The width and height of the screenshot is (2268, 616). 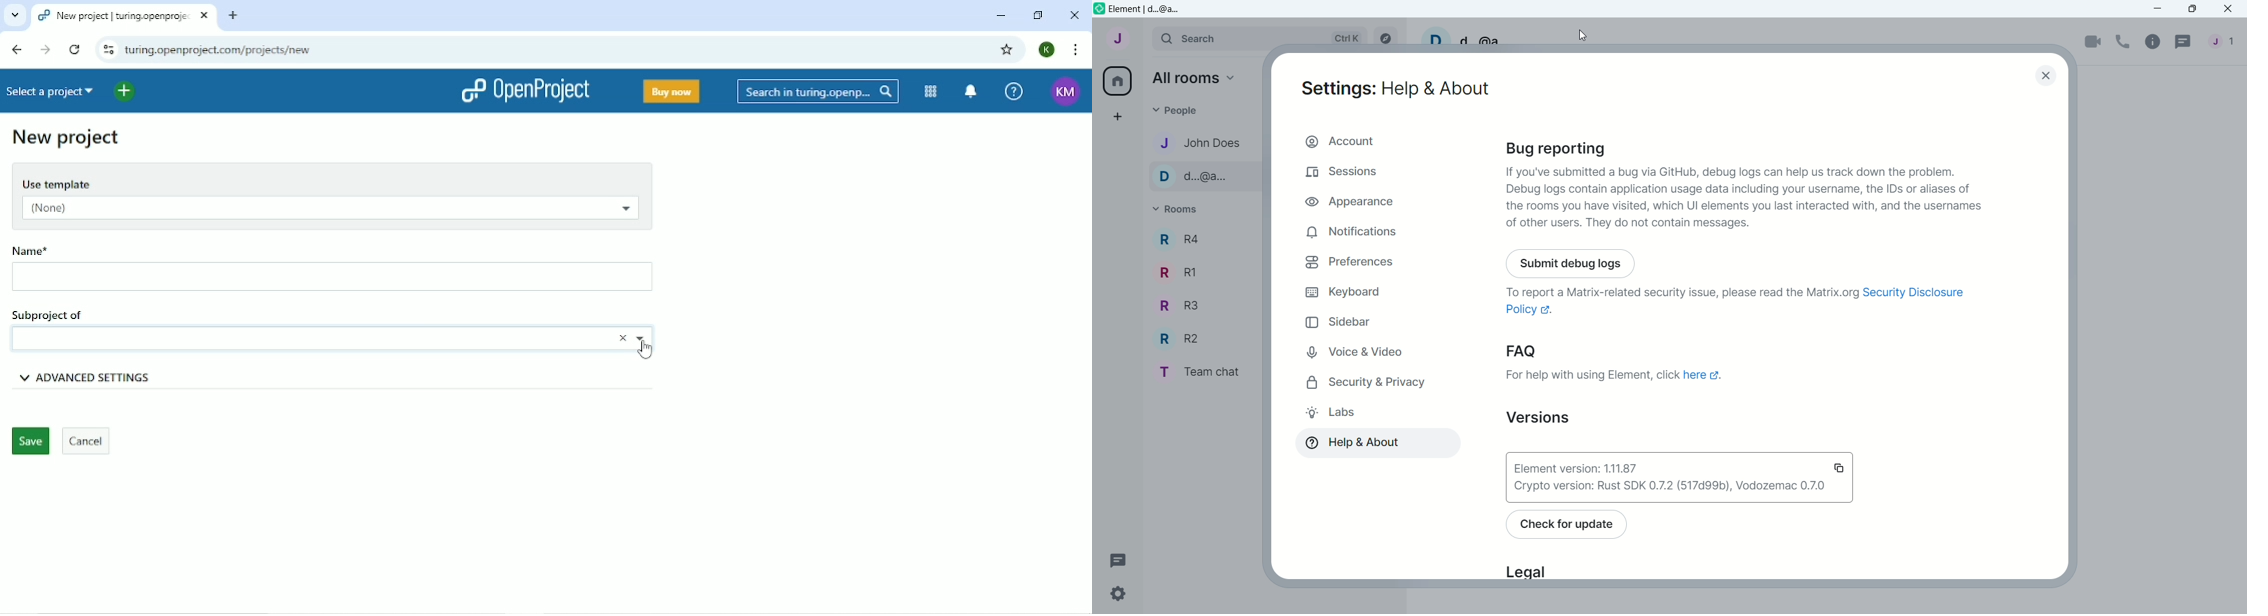 What do you see at coordinates (248, 49) in the screenshot?
I see `turing.openproject.com/projects/new` at bounding box center [248, 49].